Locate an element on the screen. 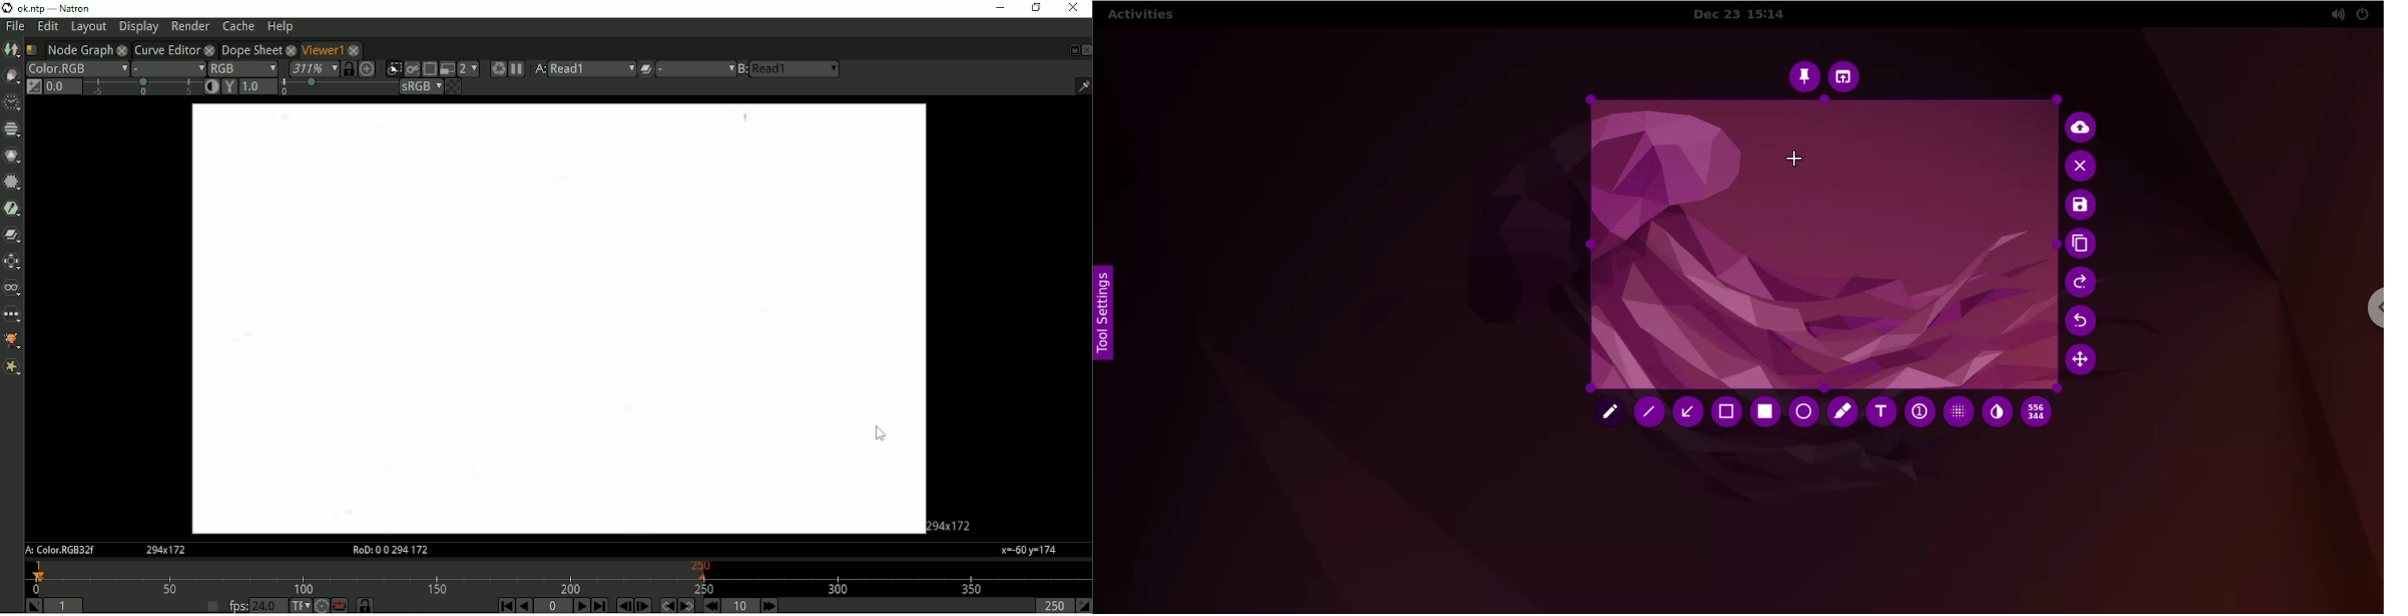  Last frame is located at coordinates (599, 605).